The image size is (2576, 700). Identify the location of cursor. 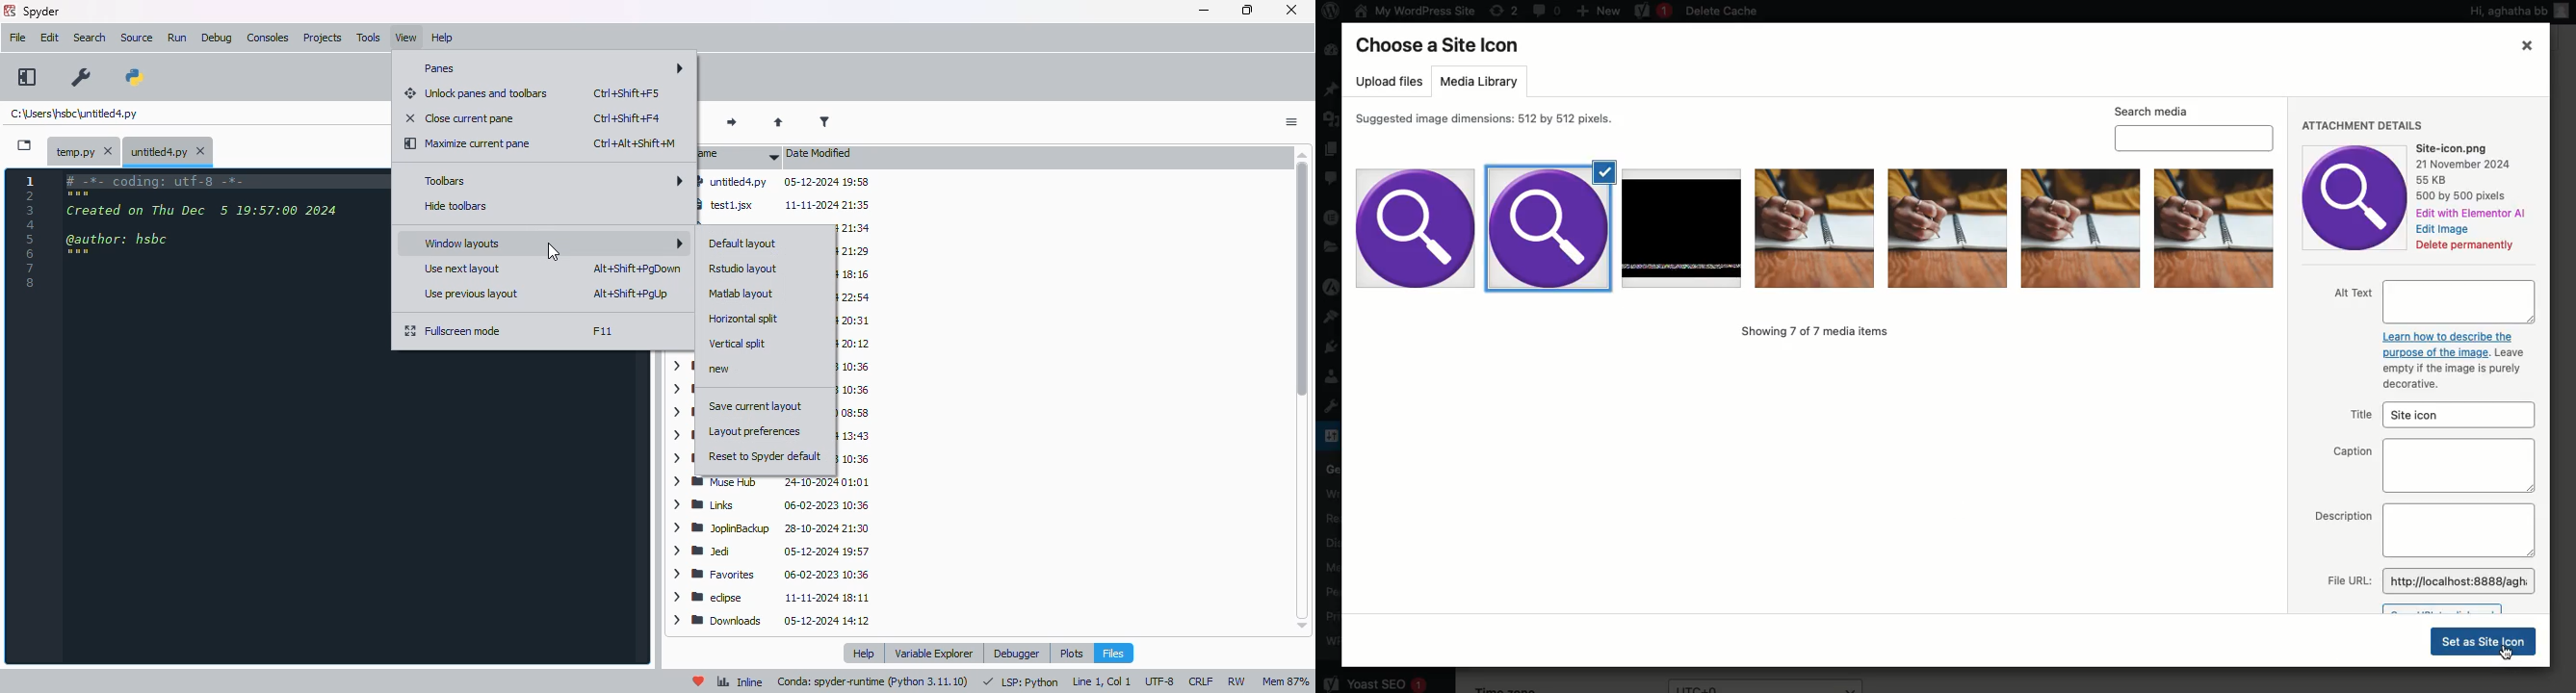
(554, 252).